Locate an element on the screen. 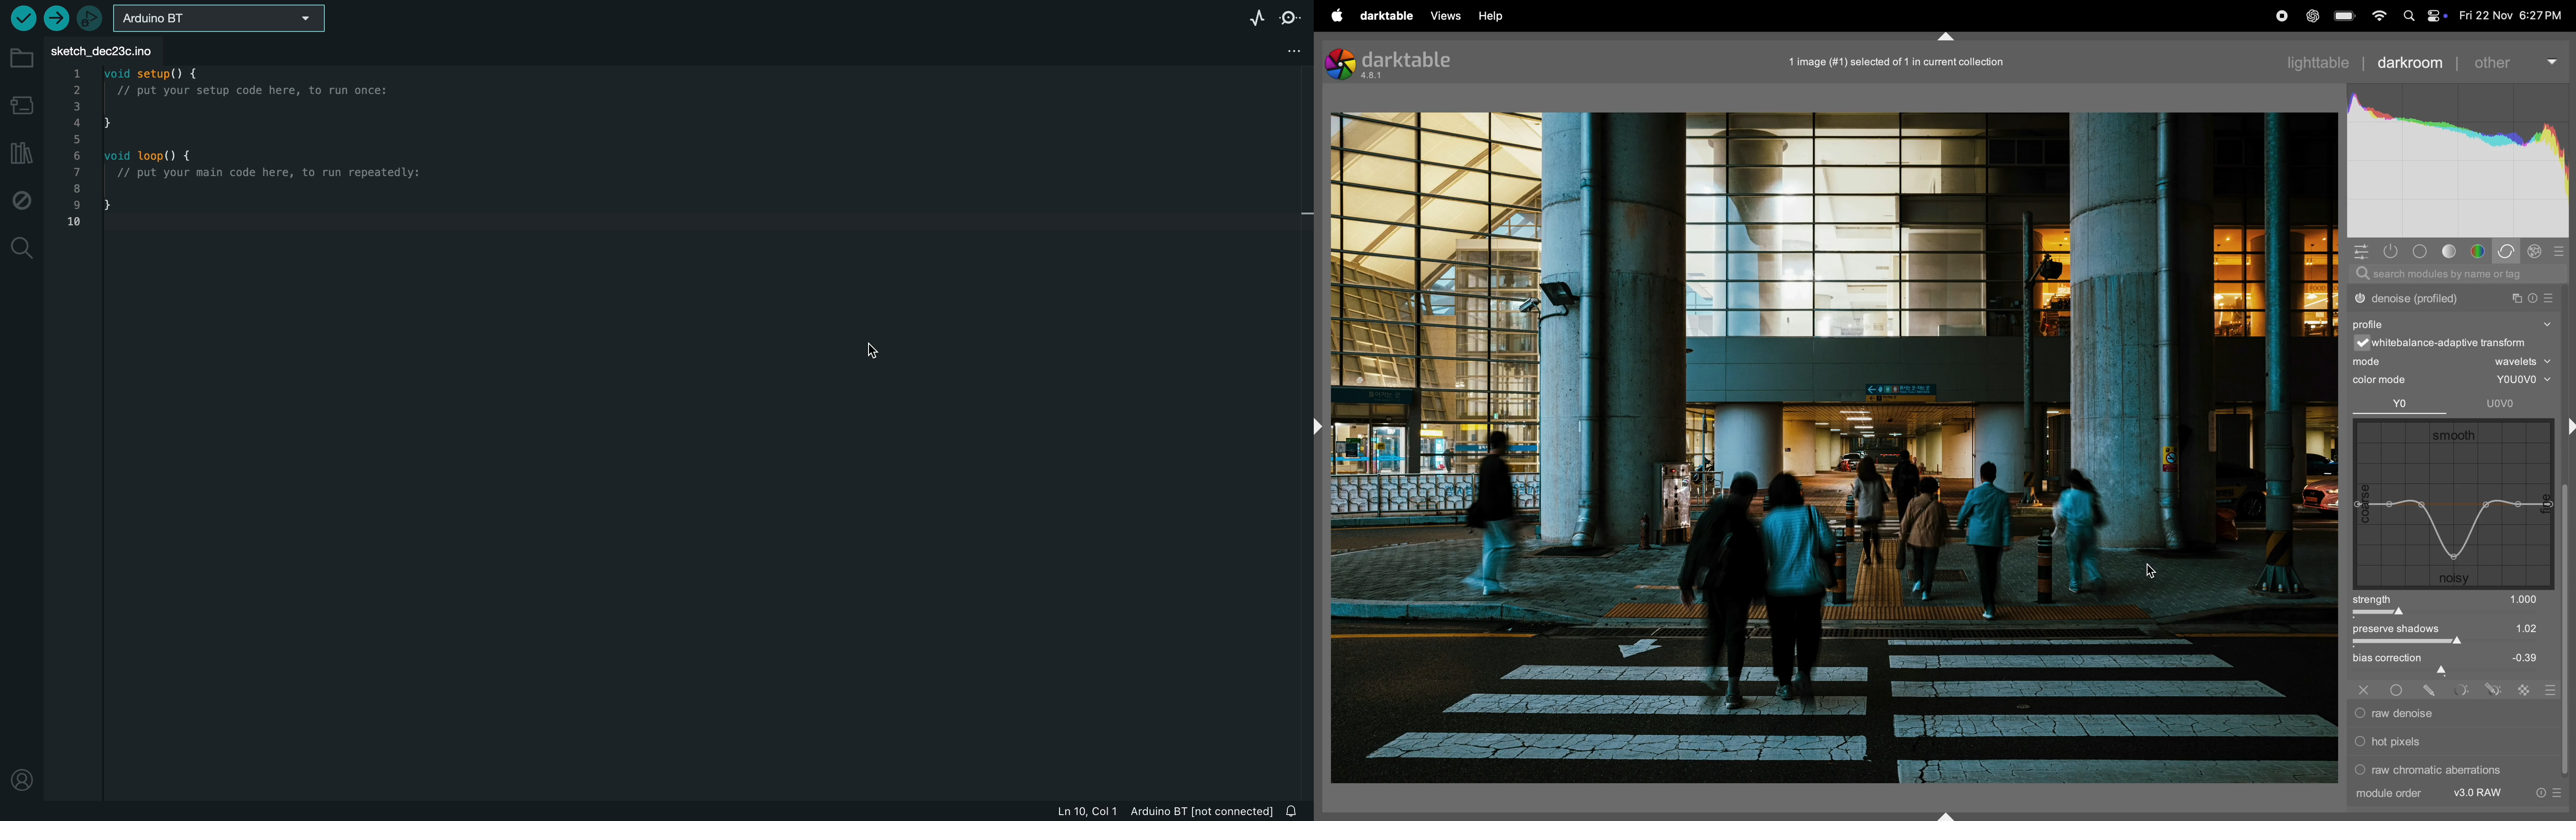 Image resolution: width=2576 pixels, height=840 pixels. histogram is located at coordinates (2458, 161).